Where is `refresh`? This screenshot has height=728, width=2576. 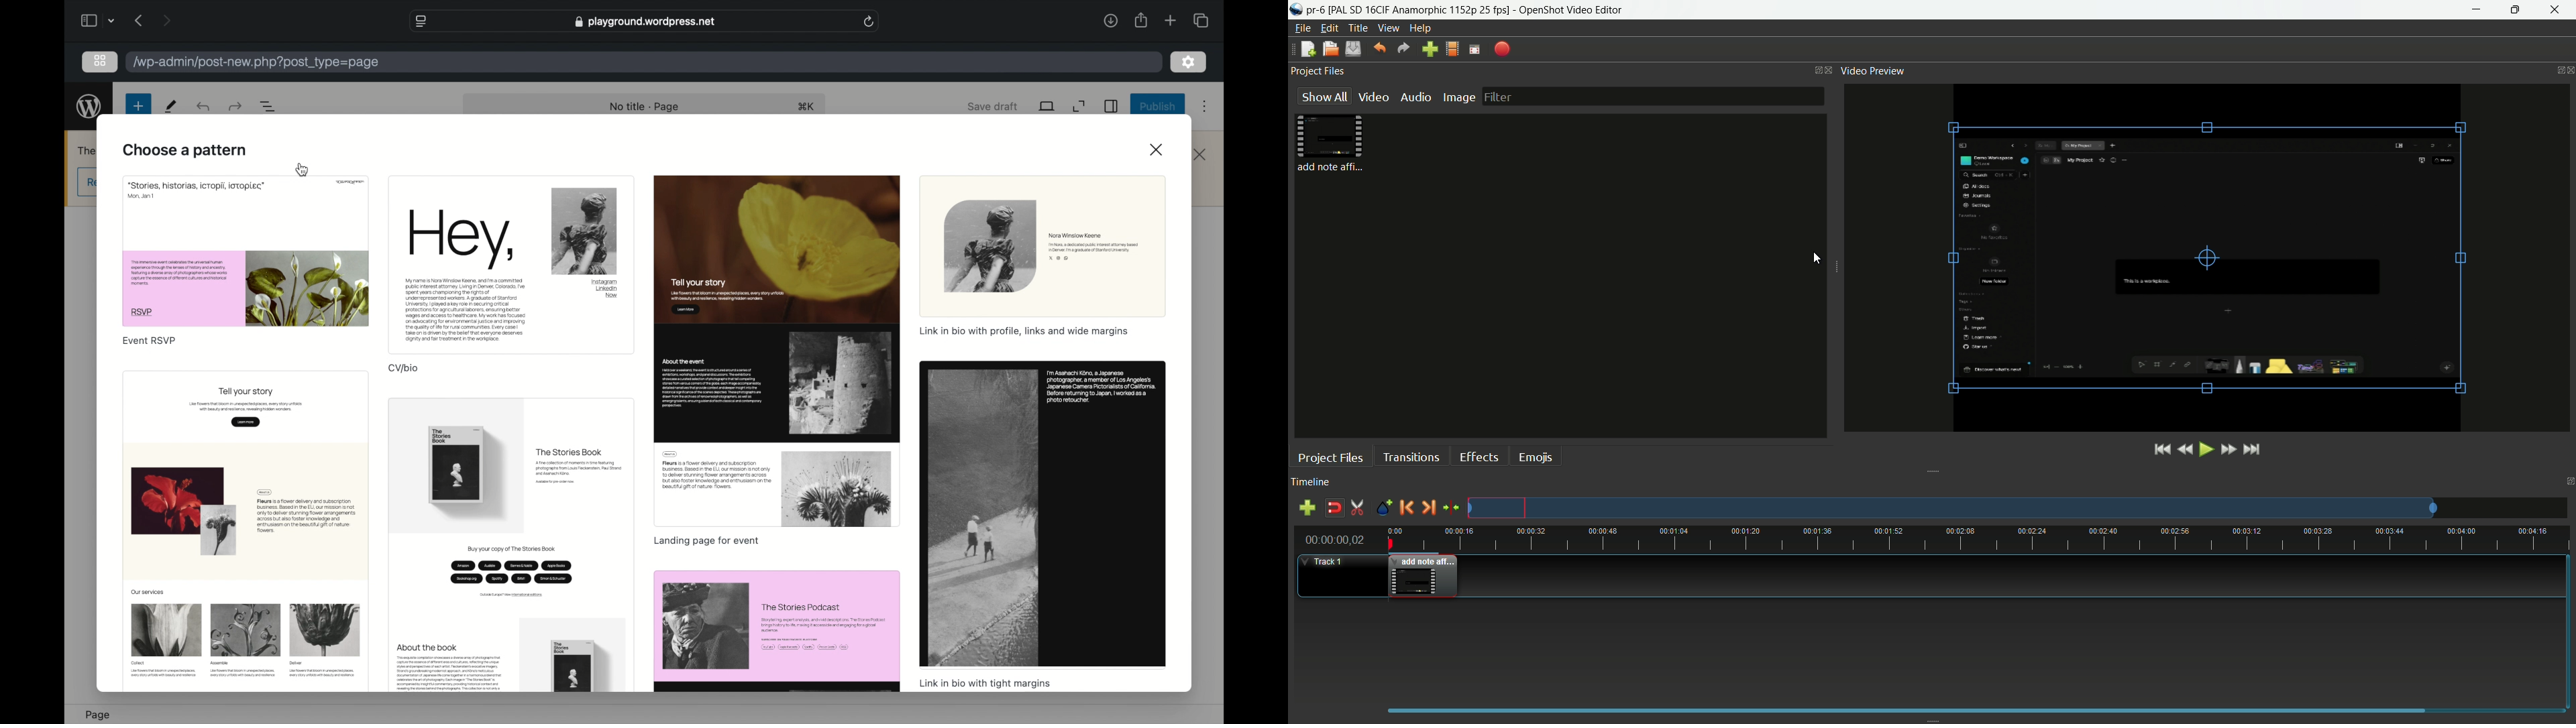 refresh is located at coordinates (869, 21).